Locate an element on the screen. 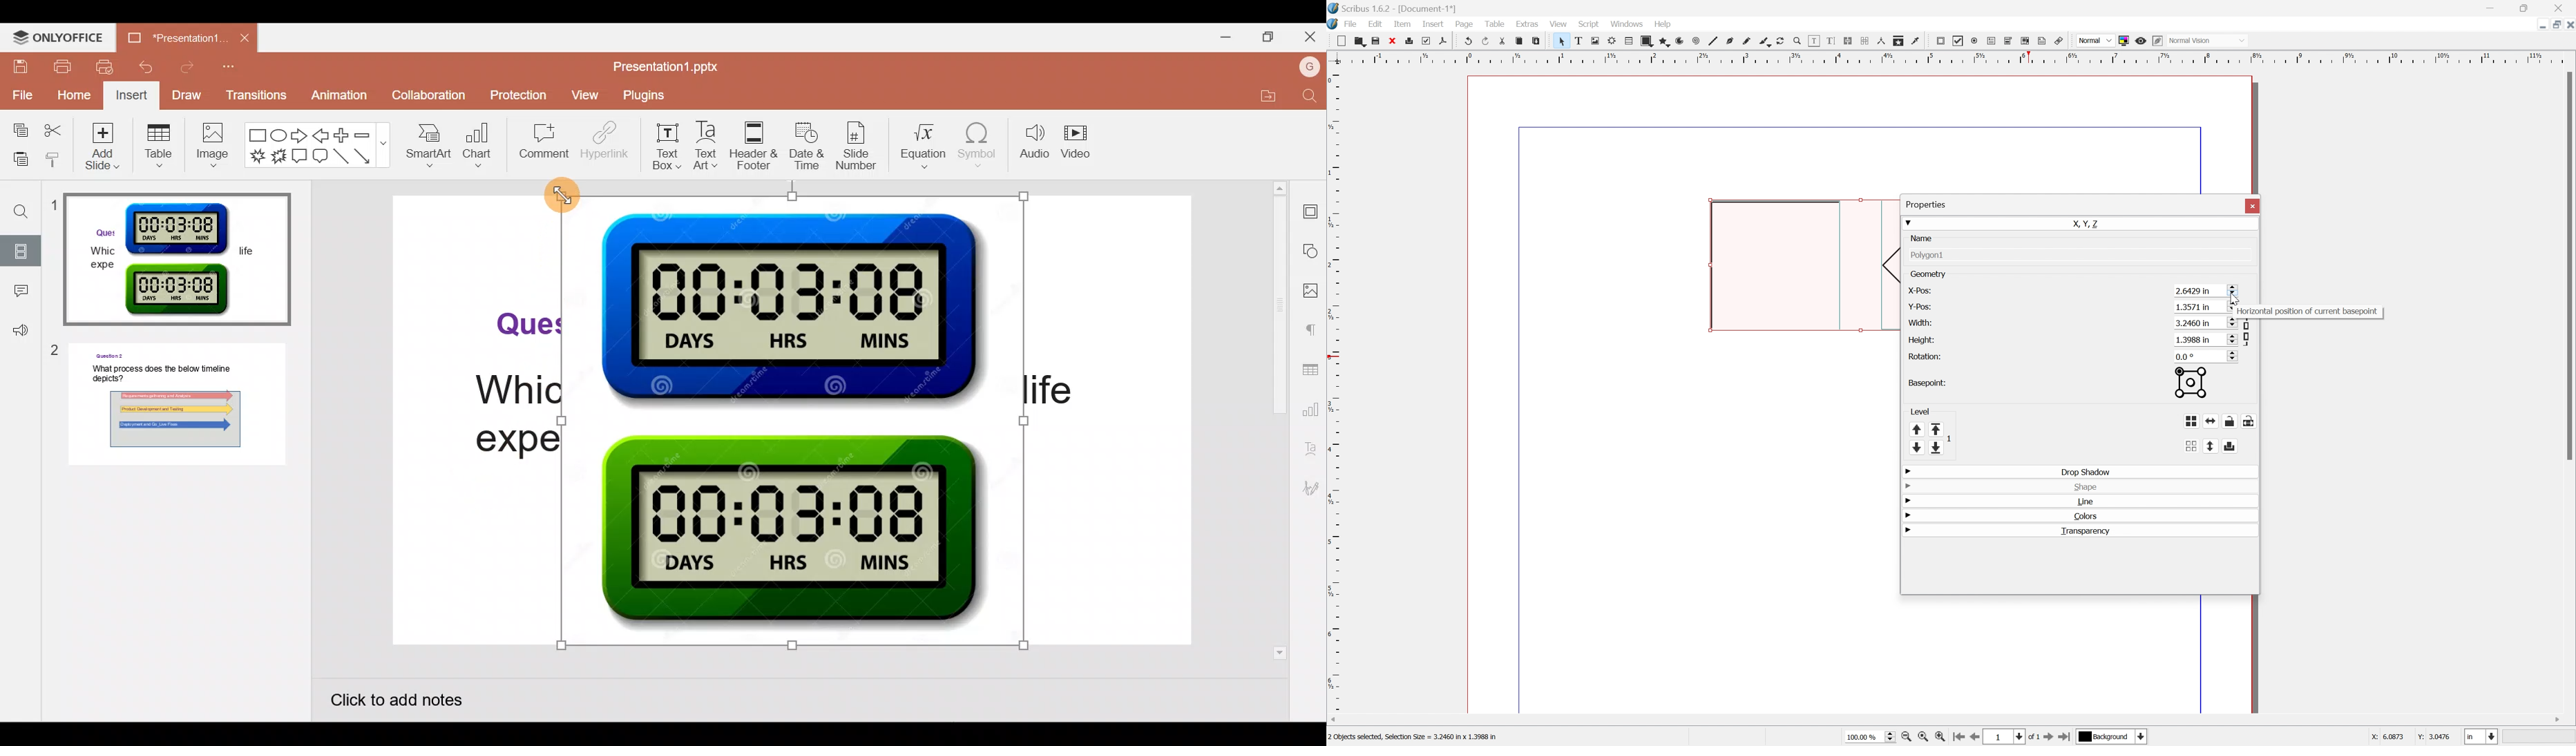 The width and height of the screenshot is (2576, 756). properties is located at coordinates (1925, 204).